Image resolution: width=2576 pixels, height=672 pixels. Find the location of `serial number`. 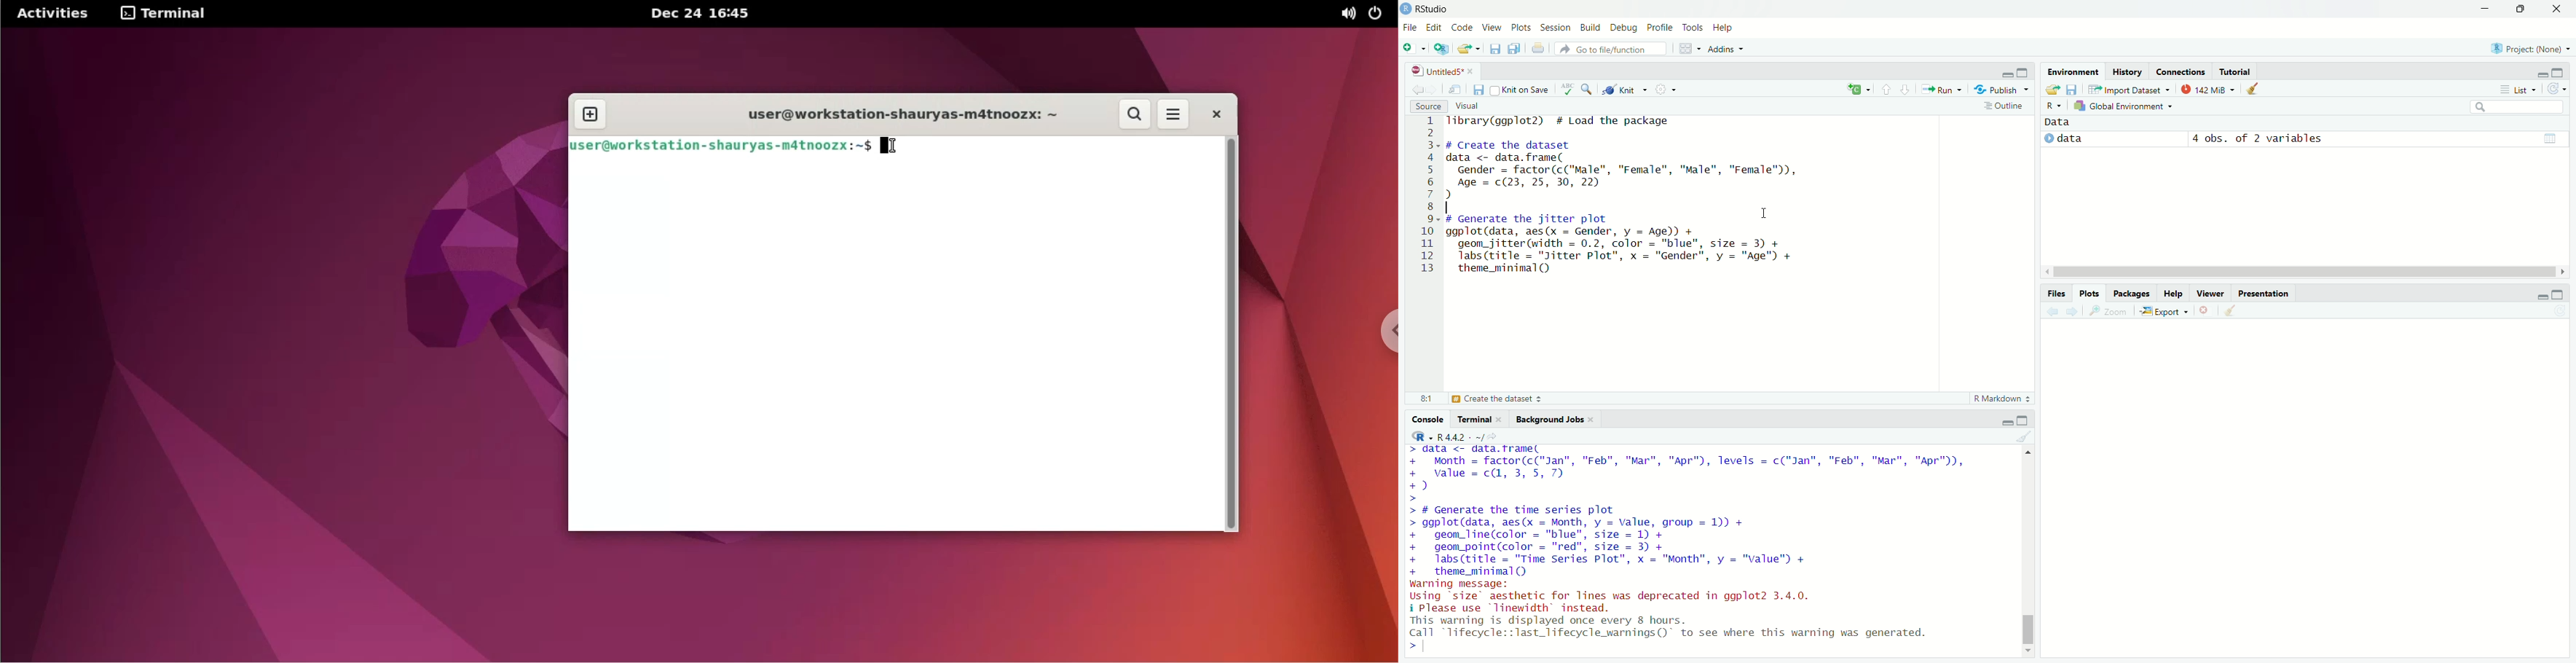

serial number is located at coordinates (1426, 196).